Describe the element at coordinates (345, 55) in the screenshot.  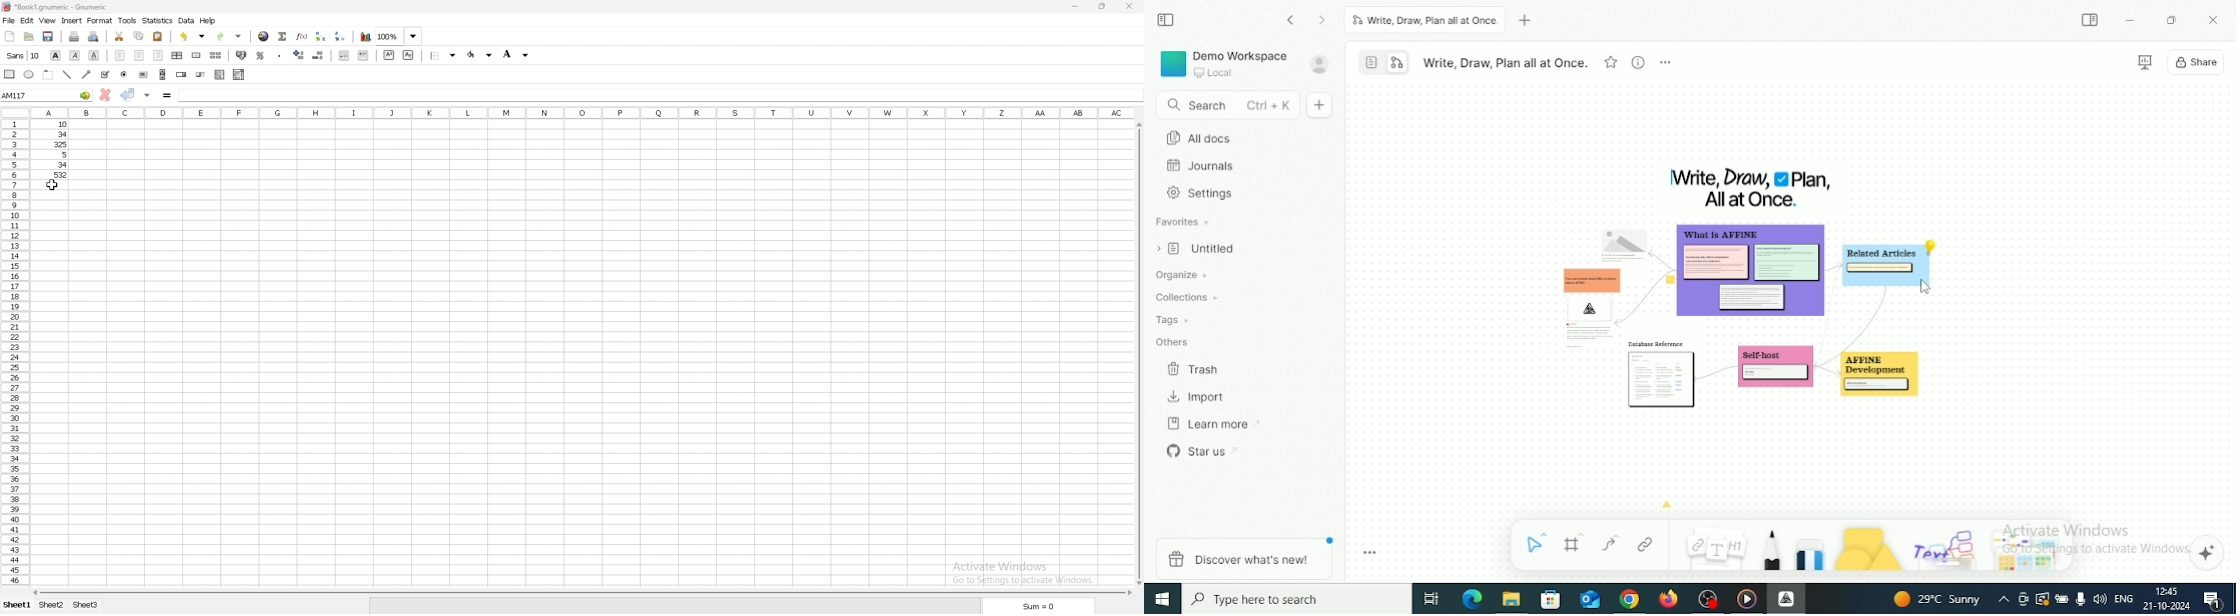
I see `decrease indent` at that location.